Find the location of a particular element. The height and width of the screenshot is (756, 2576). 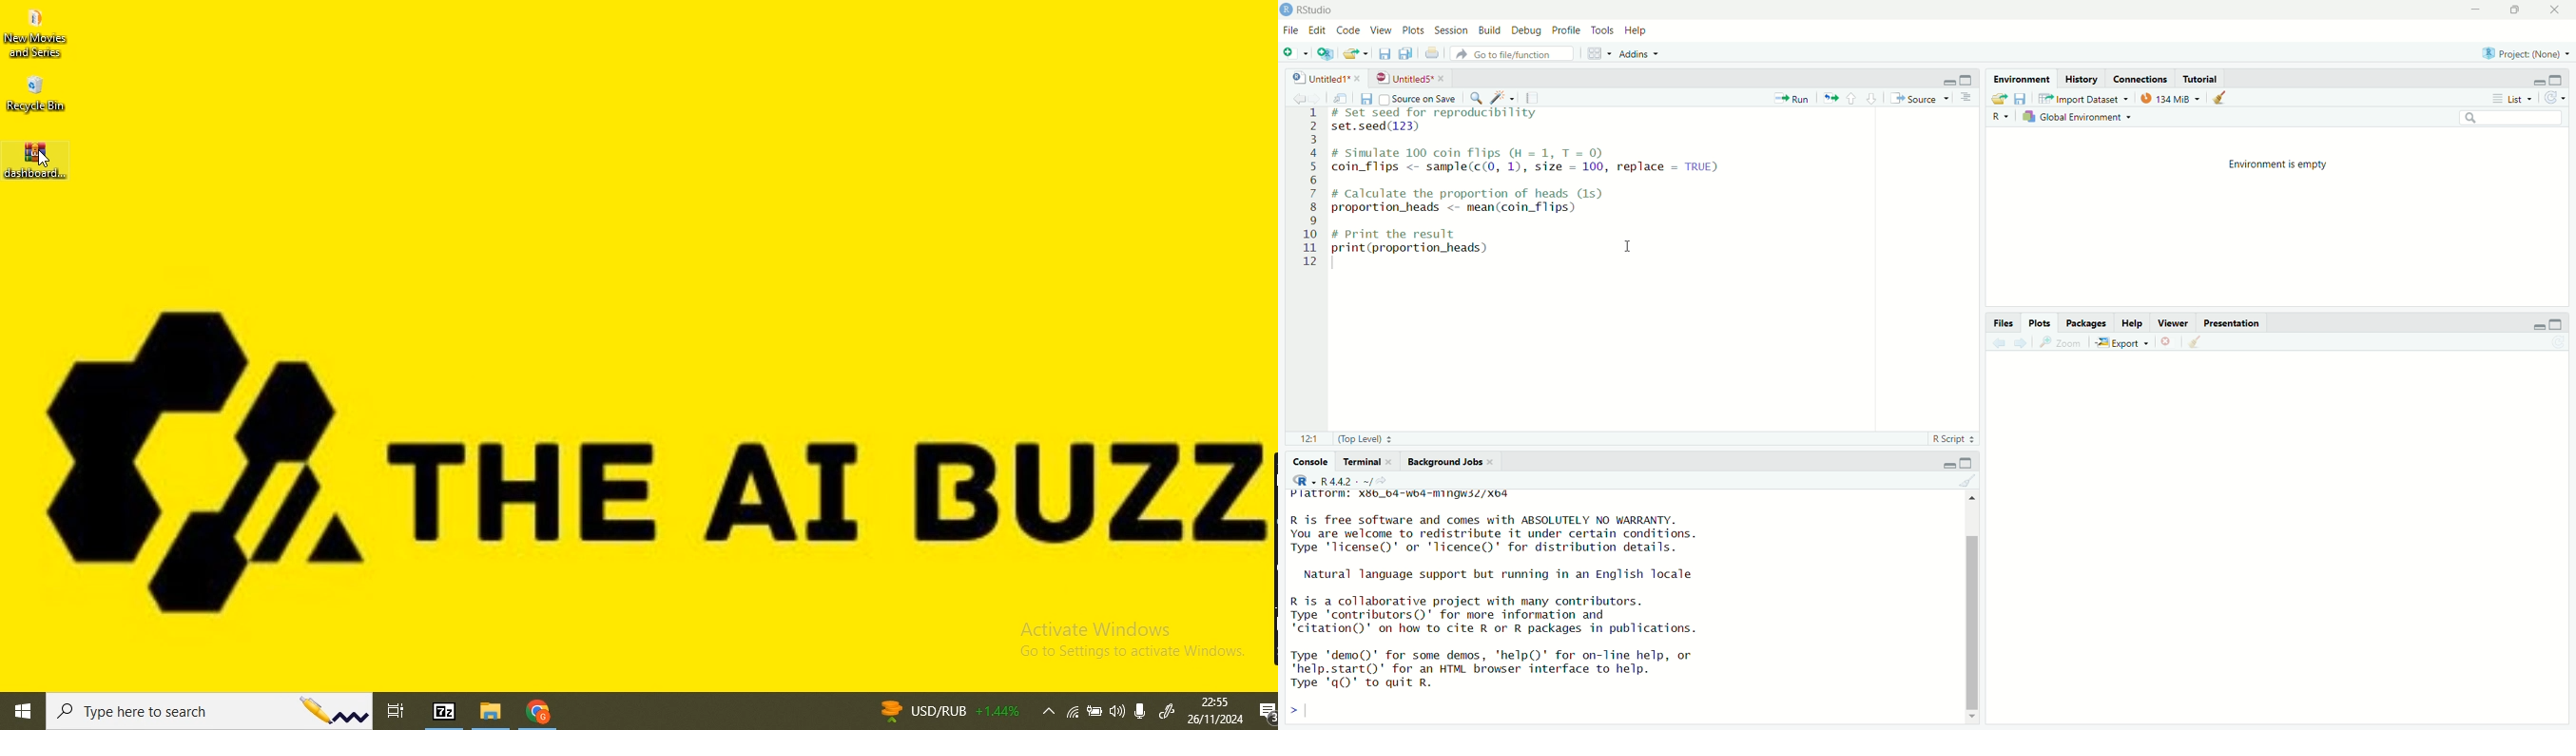

select language is located at coordinates (2002, 118).